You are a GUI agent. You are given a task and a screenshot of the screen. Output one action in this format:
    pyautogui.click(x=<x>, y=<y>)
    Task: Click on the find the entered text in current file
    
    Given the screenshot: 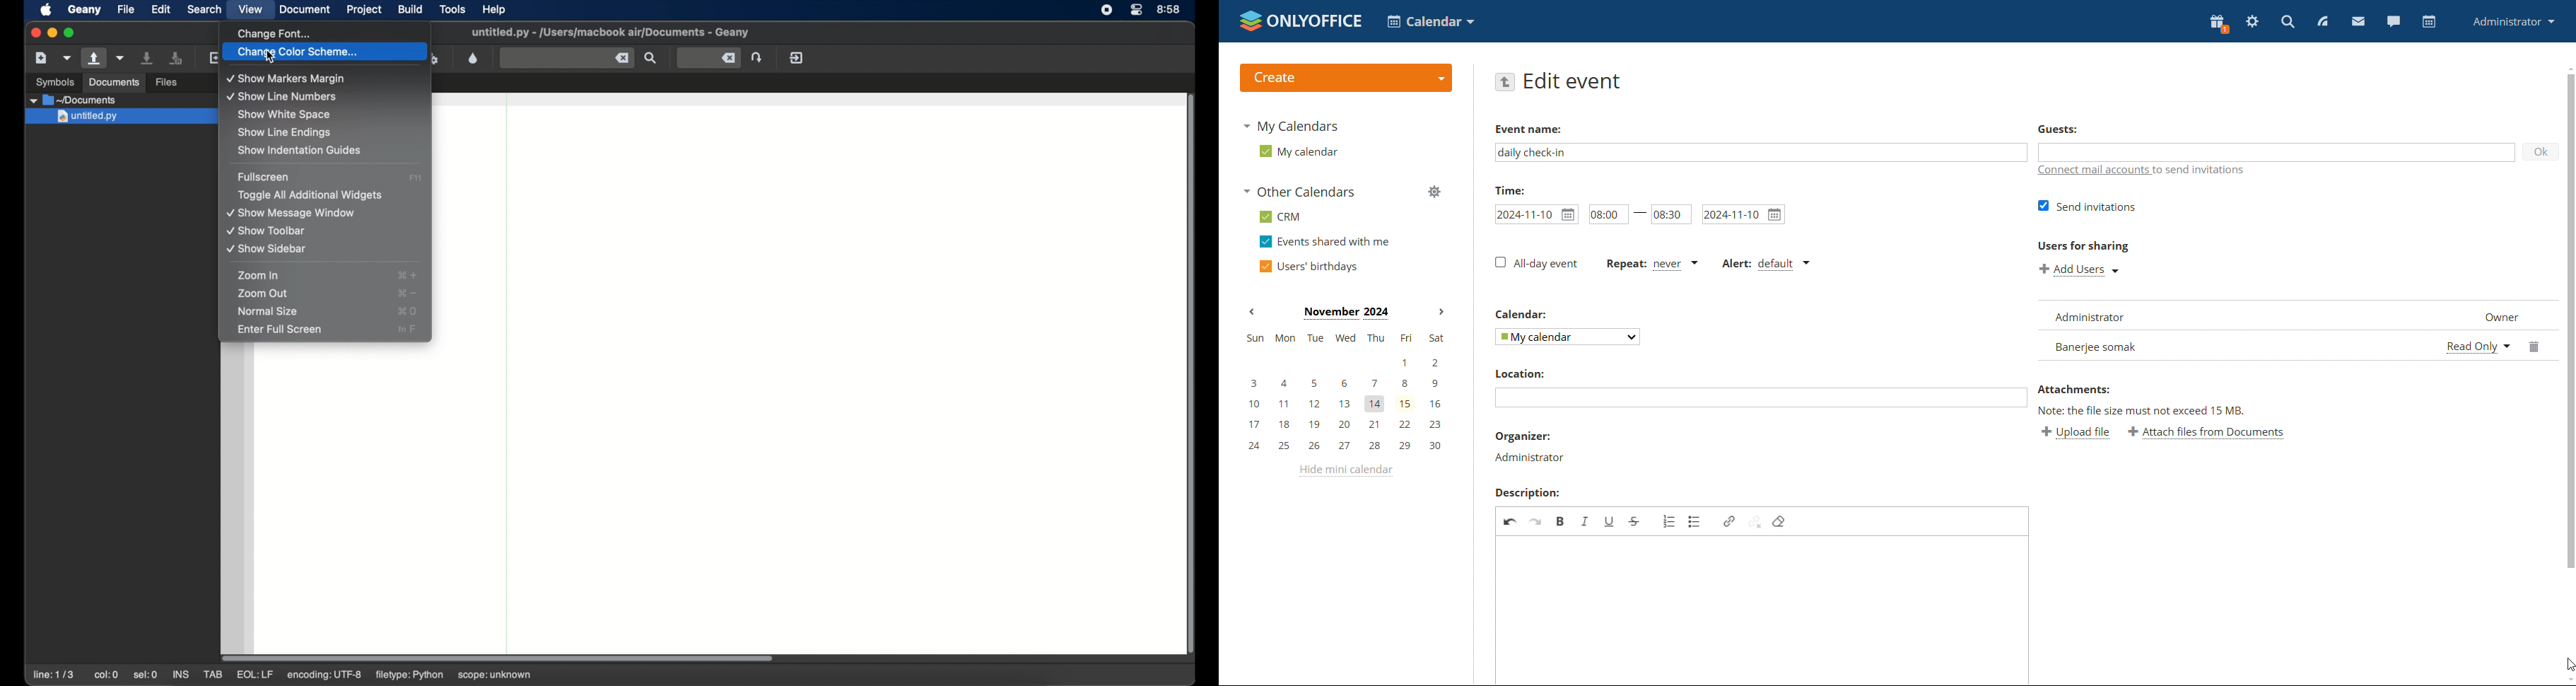 What is the action you would take?
    pyautogui.click(x=566, y=57)
    